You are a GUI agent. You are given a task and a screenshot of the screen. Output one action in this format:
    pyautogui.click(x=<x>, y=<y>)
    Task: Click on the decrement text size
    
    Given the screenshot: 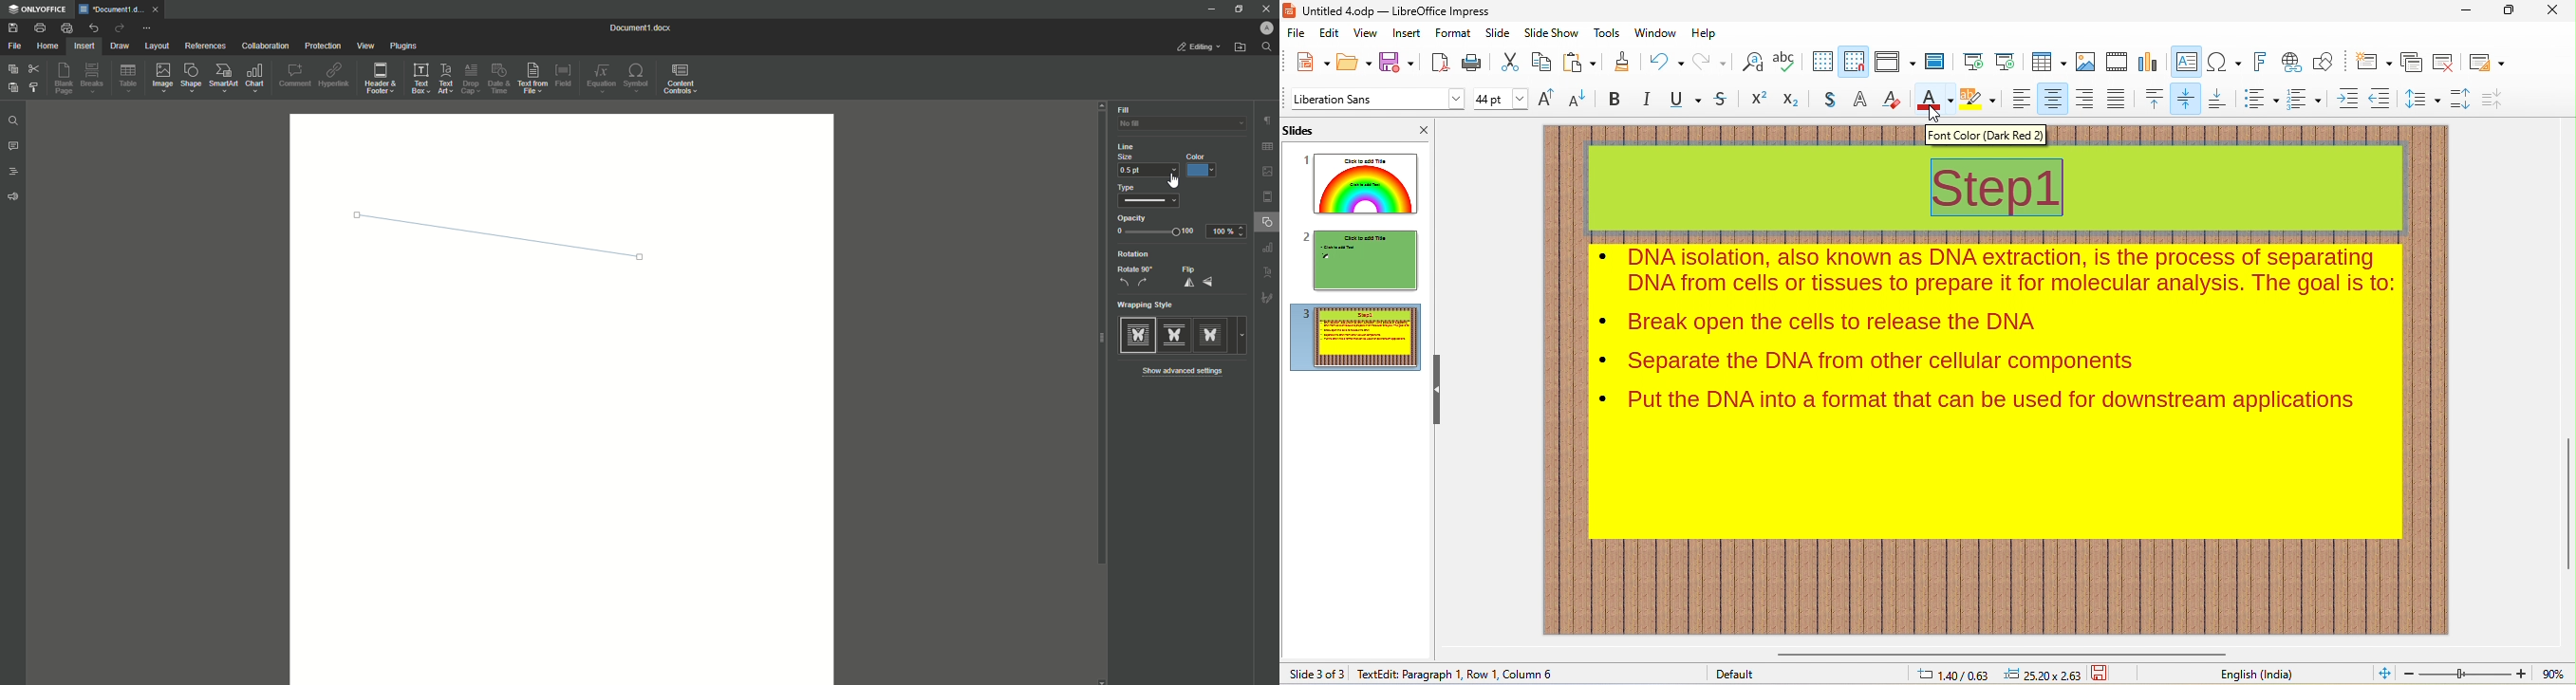 What is the action you would take?
    pyautogui.click(x=1577, y=100)
    